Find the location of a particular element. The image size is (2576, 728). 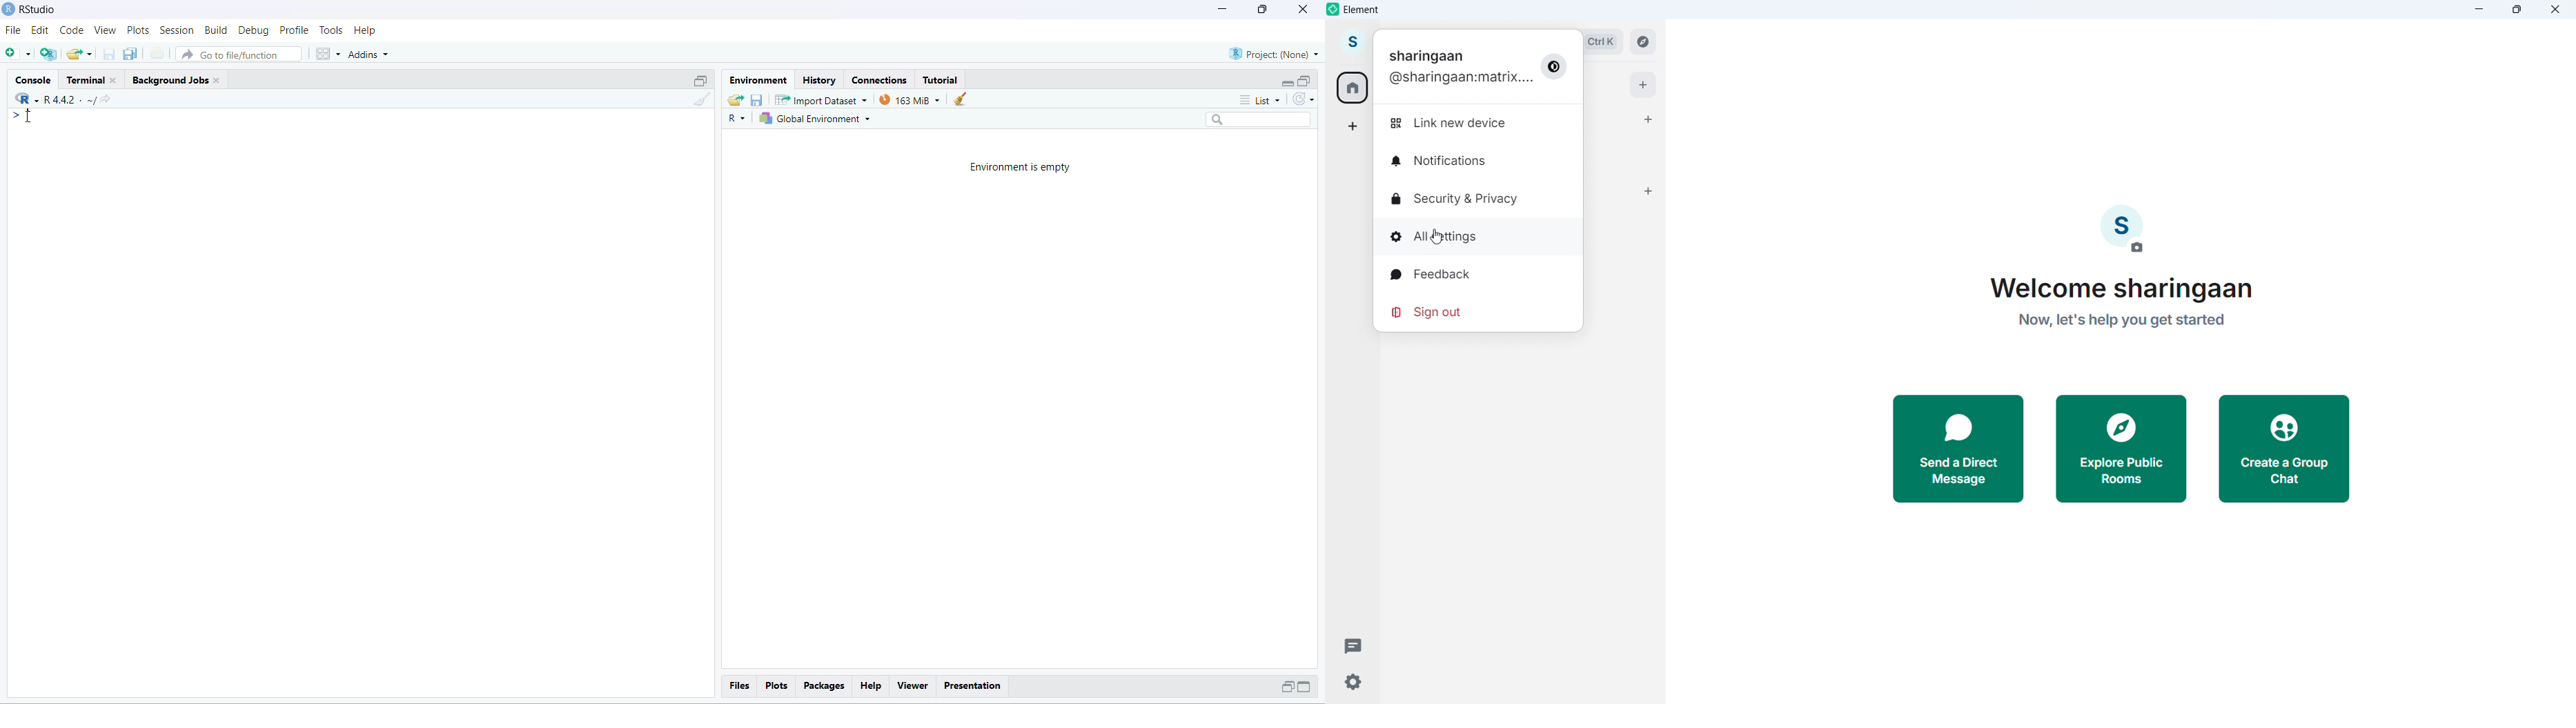

Plots is located at coordinates (139, 30).